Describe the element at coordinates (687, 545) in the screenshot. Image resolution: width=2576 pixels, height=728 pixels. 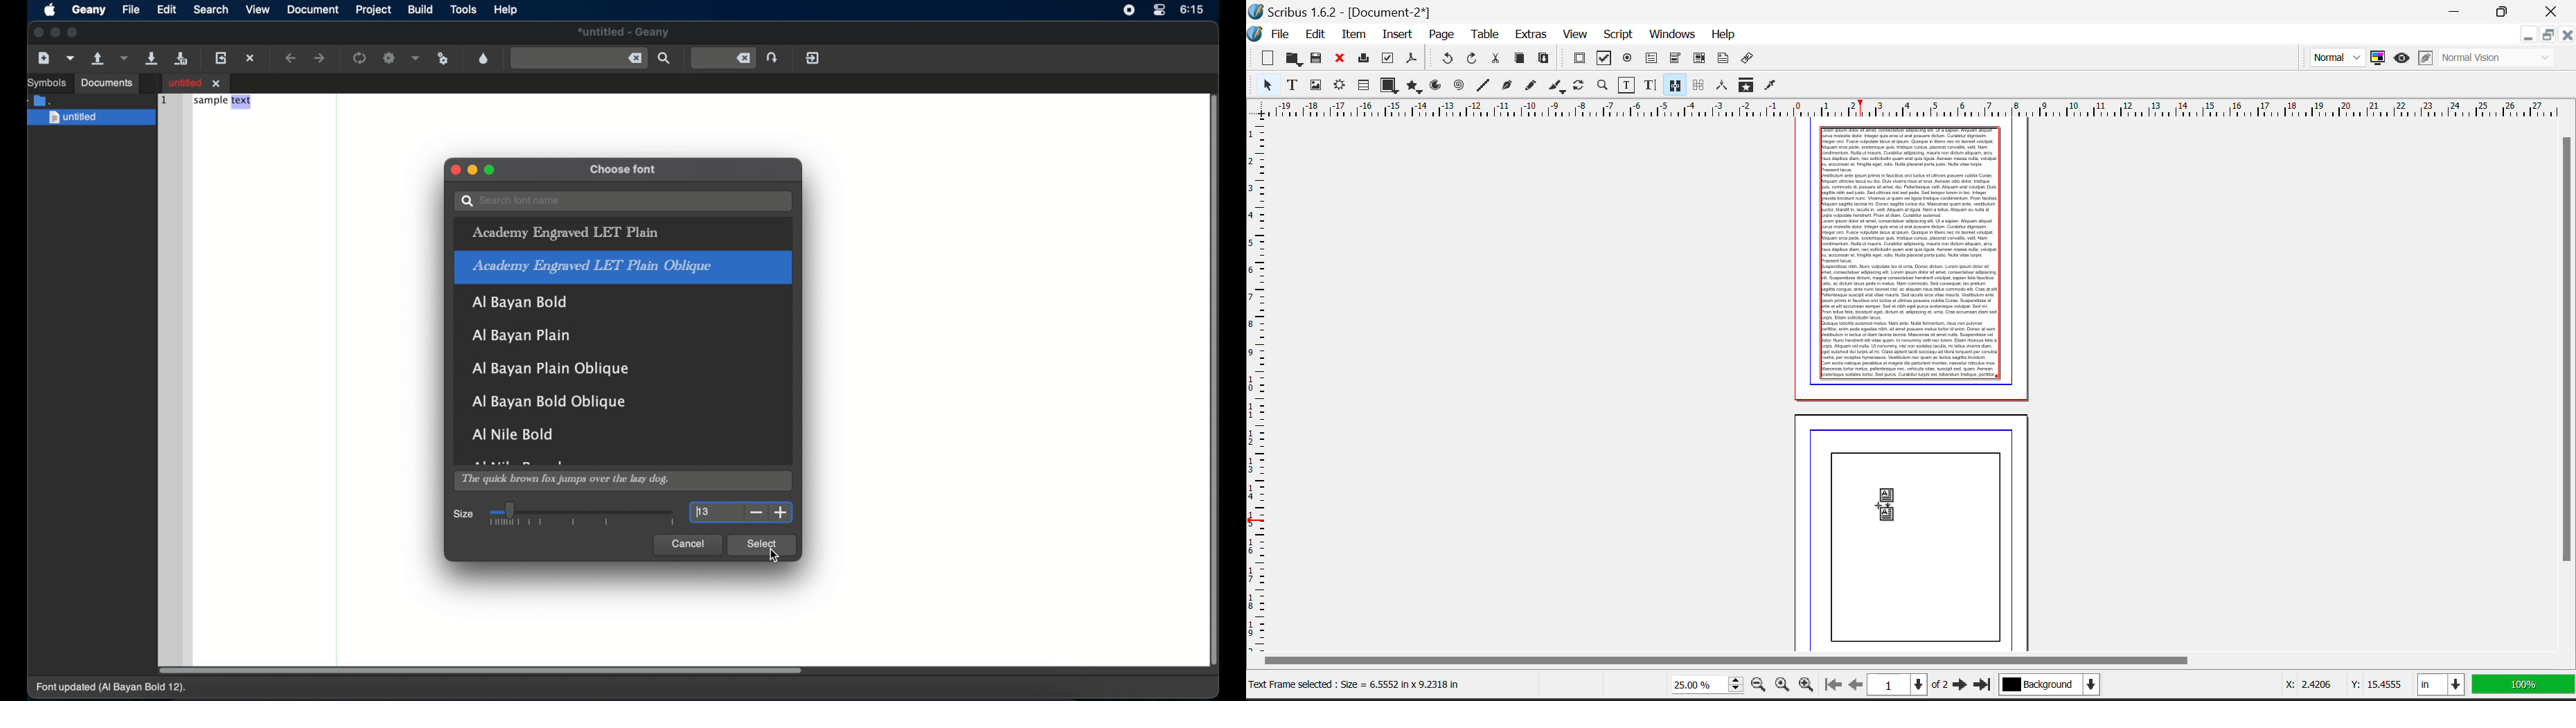
I see `cancel` at that location.